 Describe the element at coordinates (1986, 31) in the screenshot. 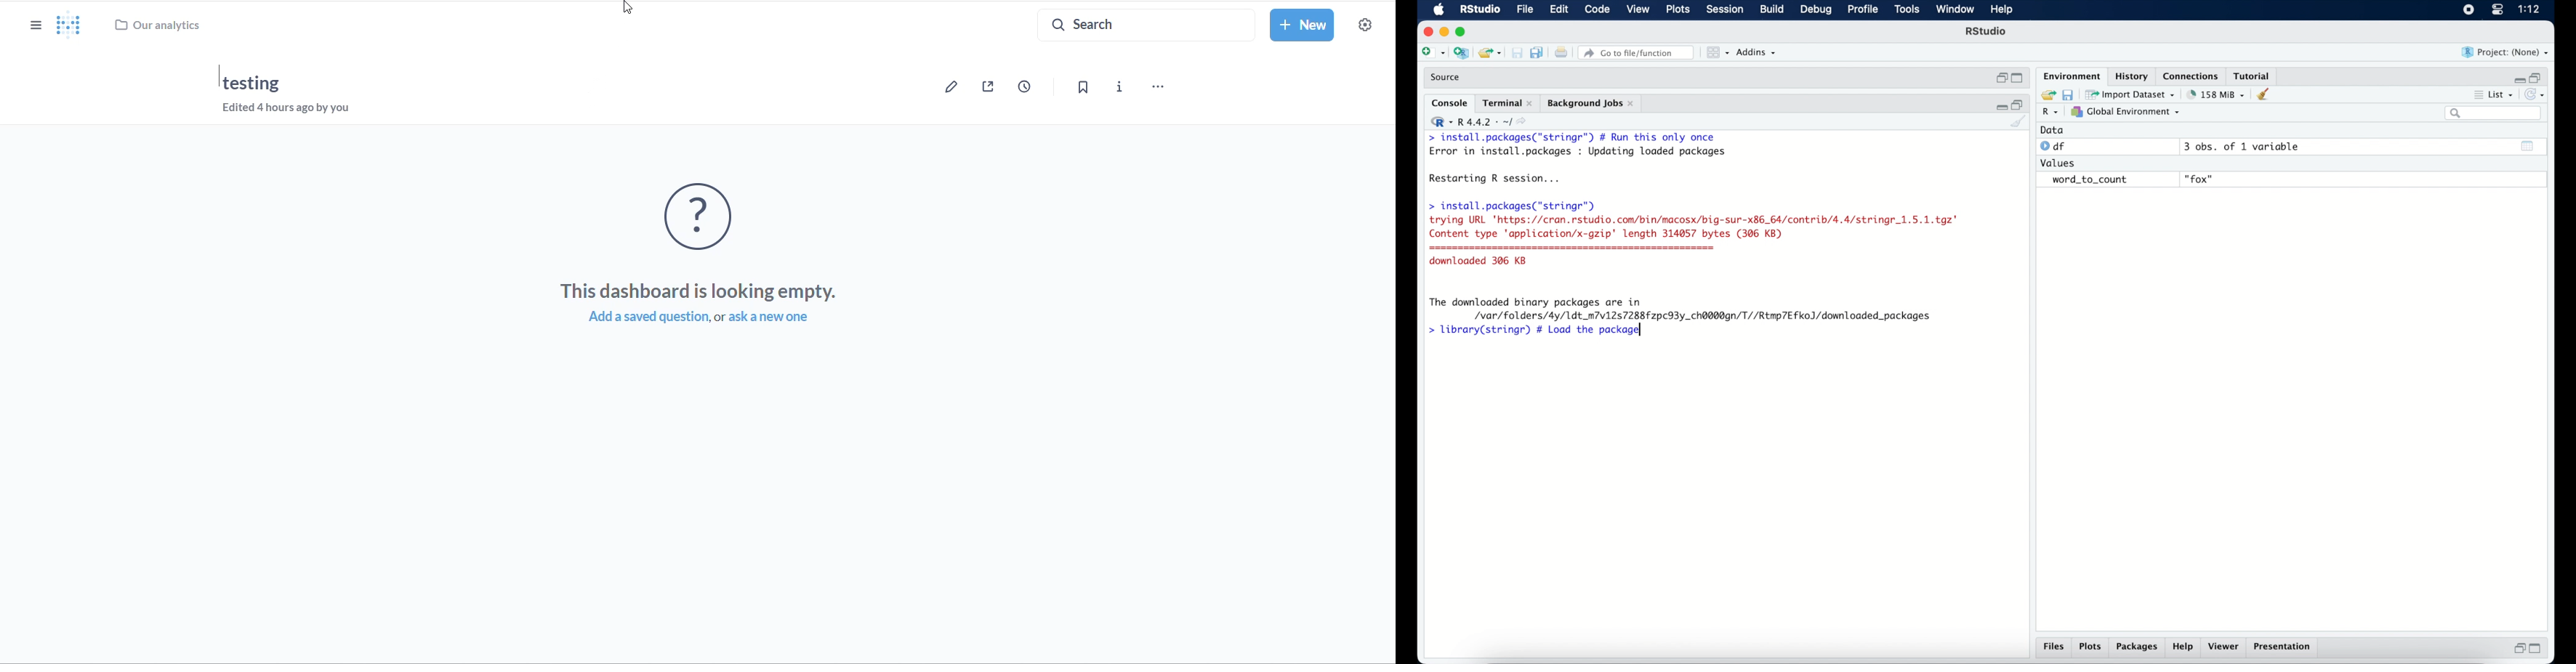

I see `R studio` at that location.